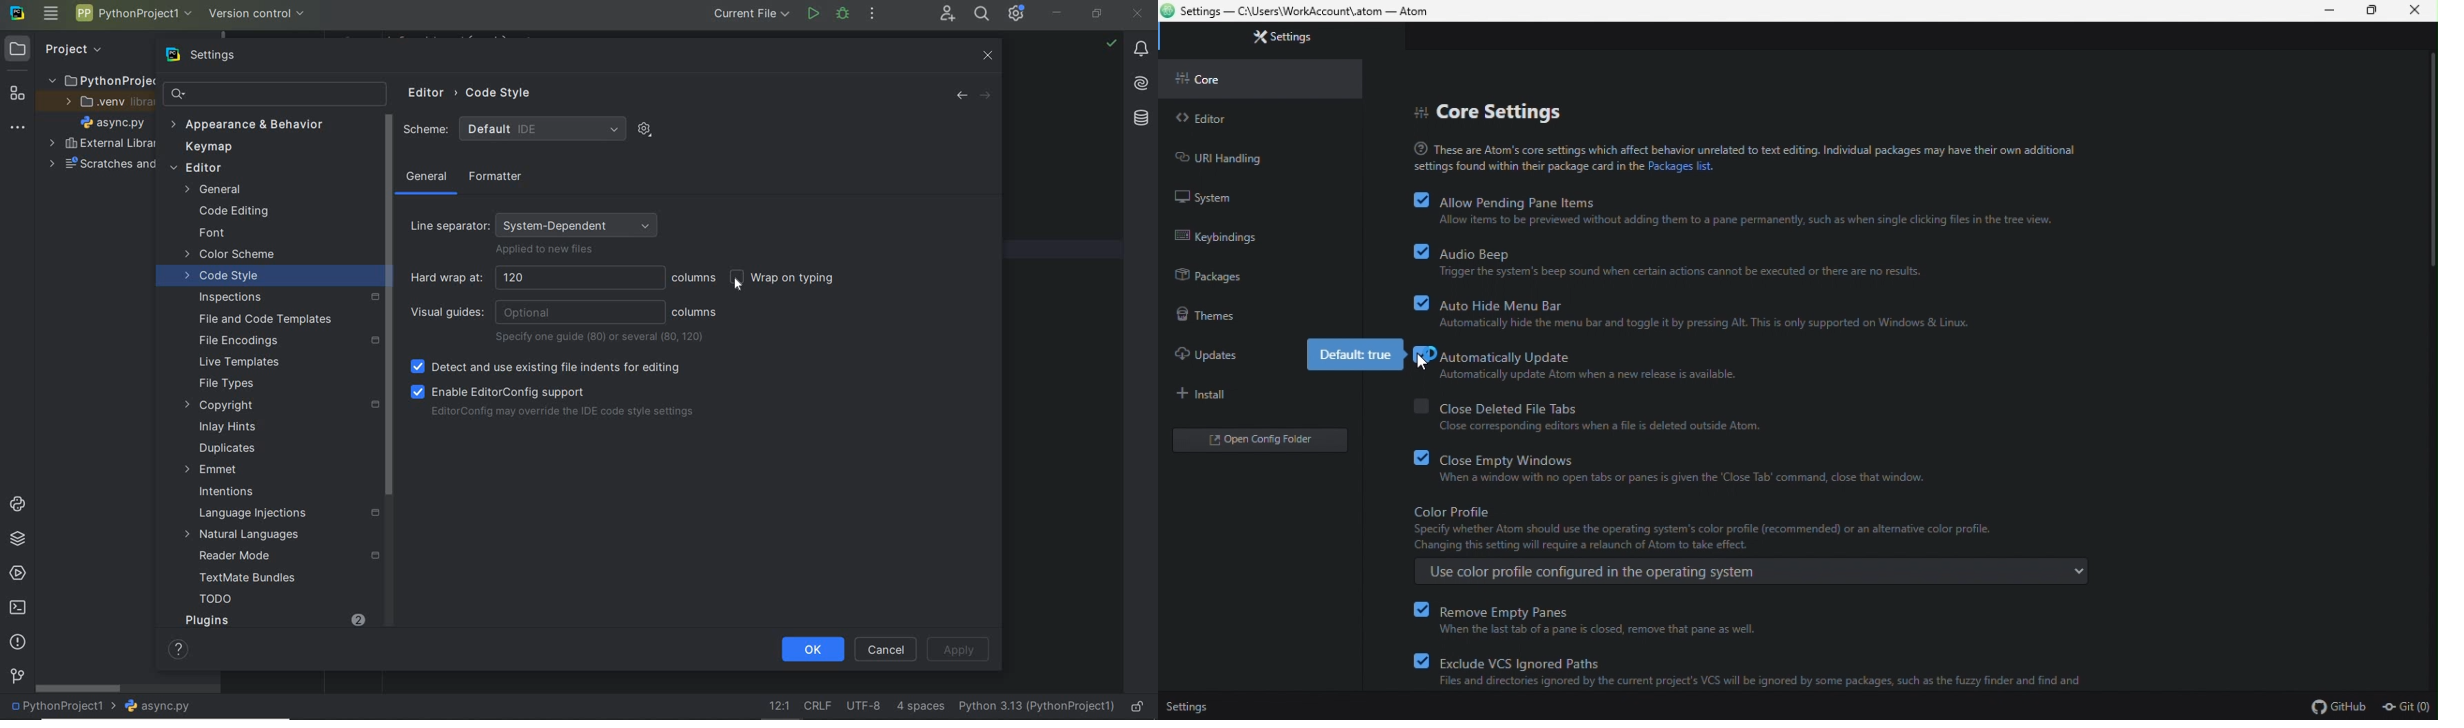 The height and width of the screenshot is (728, 2464). I want to click on Minimize, so click(2330, 12).